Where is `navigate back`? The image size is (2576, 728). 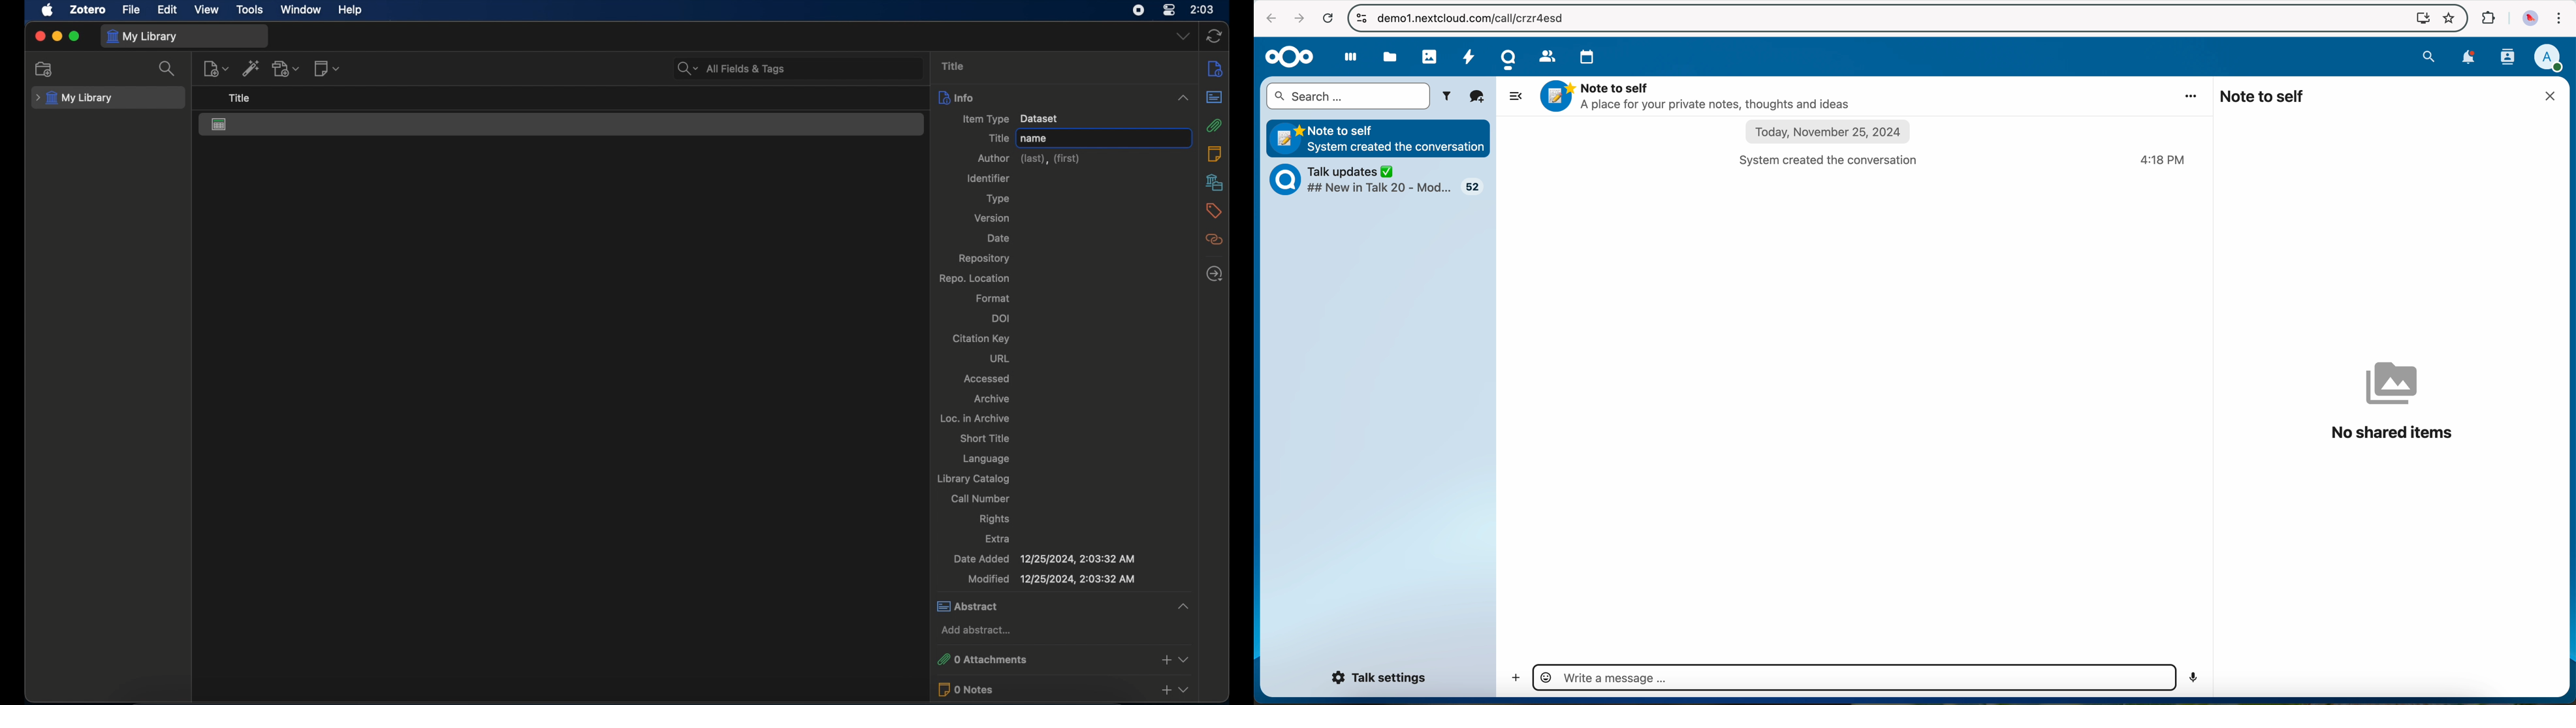
navigate back is located at coordinates (1268, 18).